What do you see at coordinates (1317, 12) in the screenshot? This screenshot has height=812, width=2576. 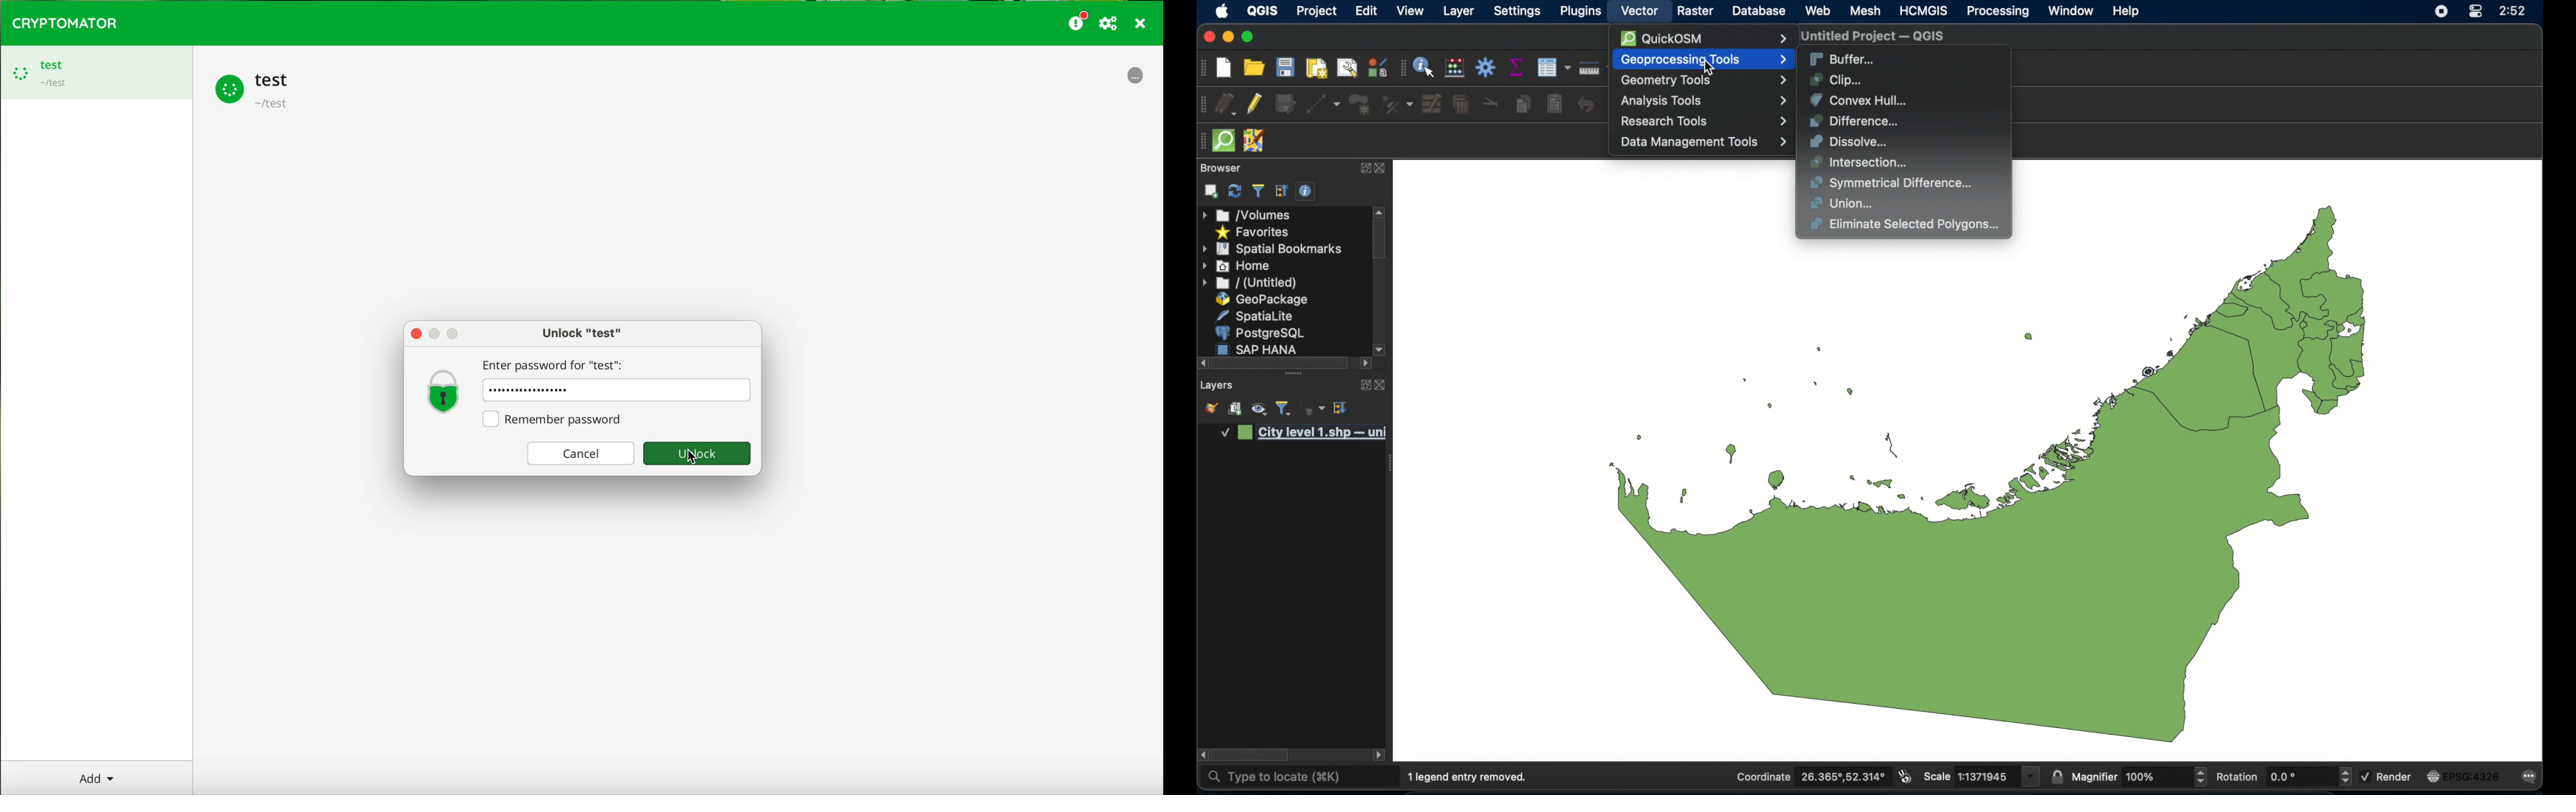 I see `project` at bounding box center [1317, 12].